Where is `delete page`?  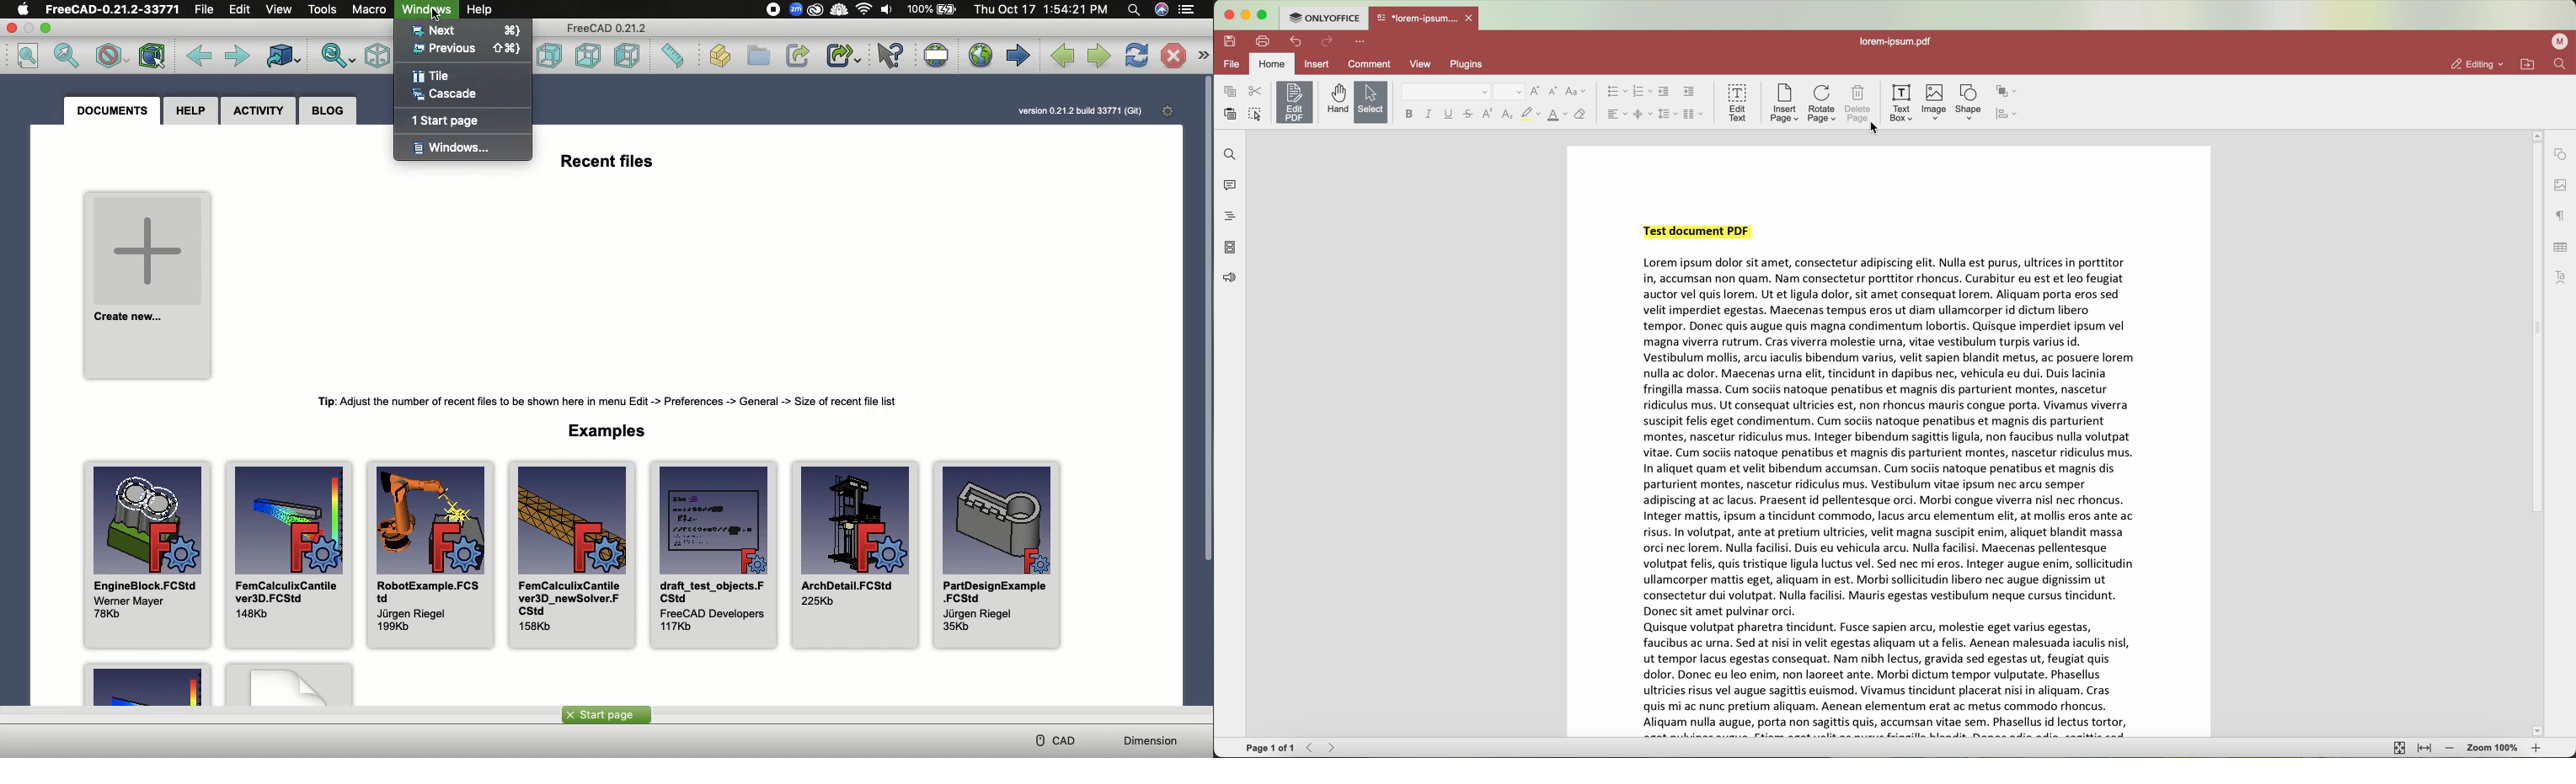 delete page is located at coordinates (1859, 105).